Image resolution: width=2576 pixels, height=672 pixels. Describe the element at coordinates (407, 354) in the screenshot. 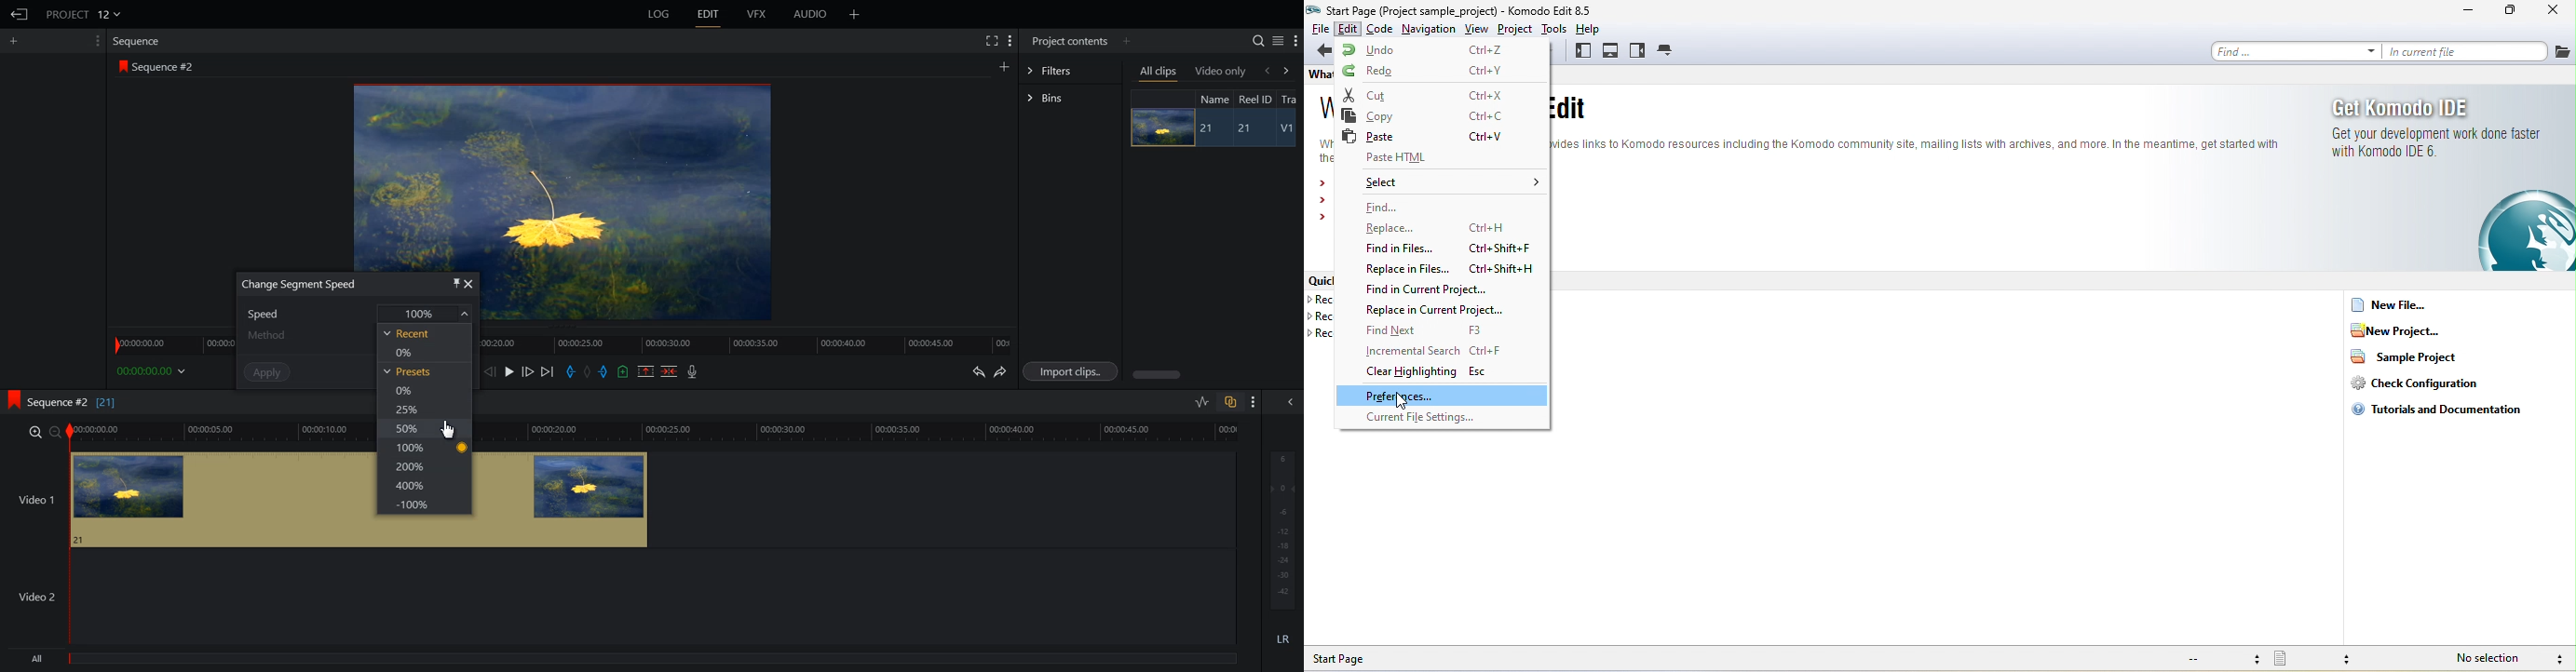

I see `0%` at that location.